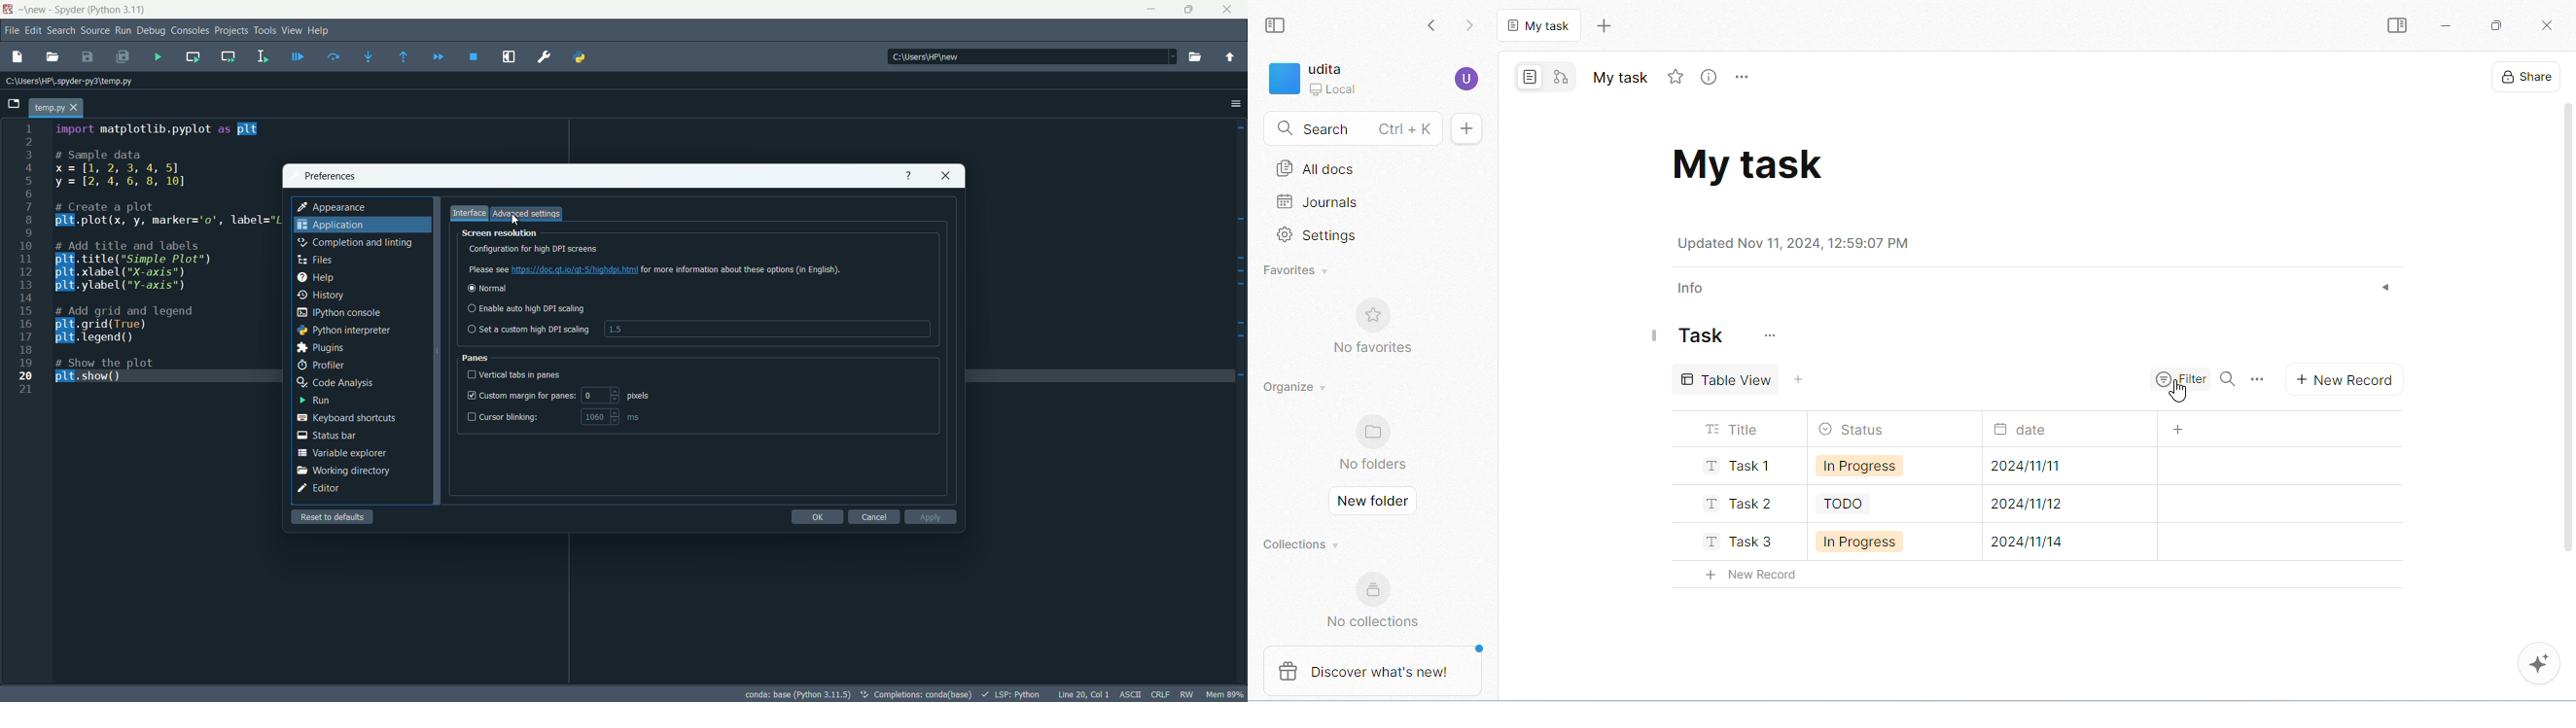  Describe the element at coordinates (1676, 77) in the screenshot. I see `add favorite` at that location.